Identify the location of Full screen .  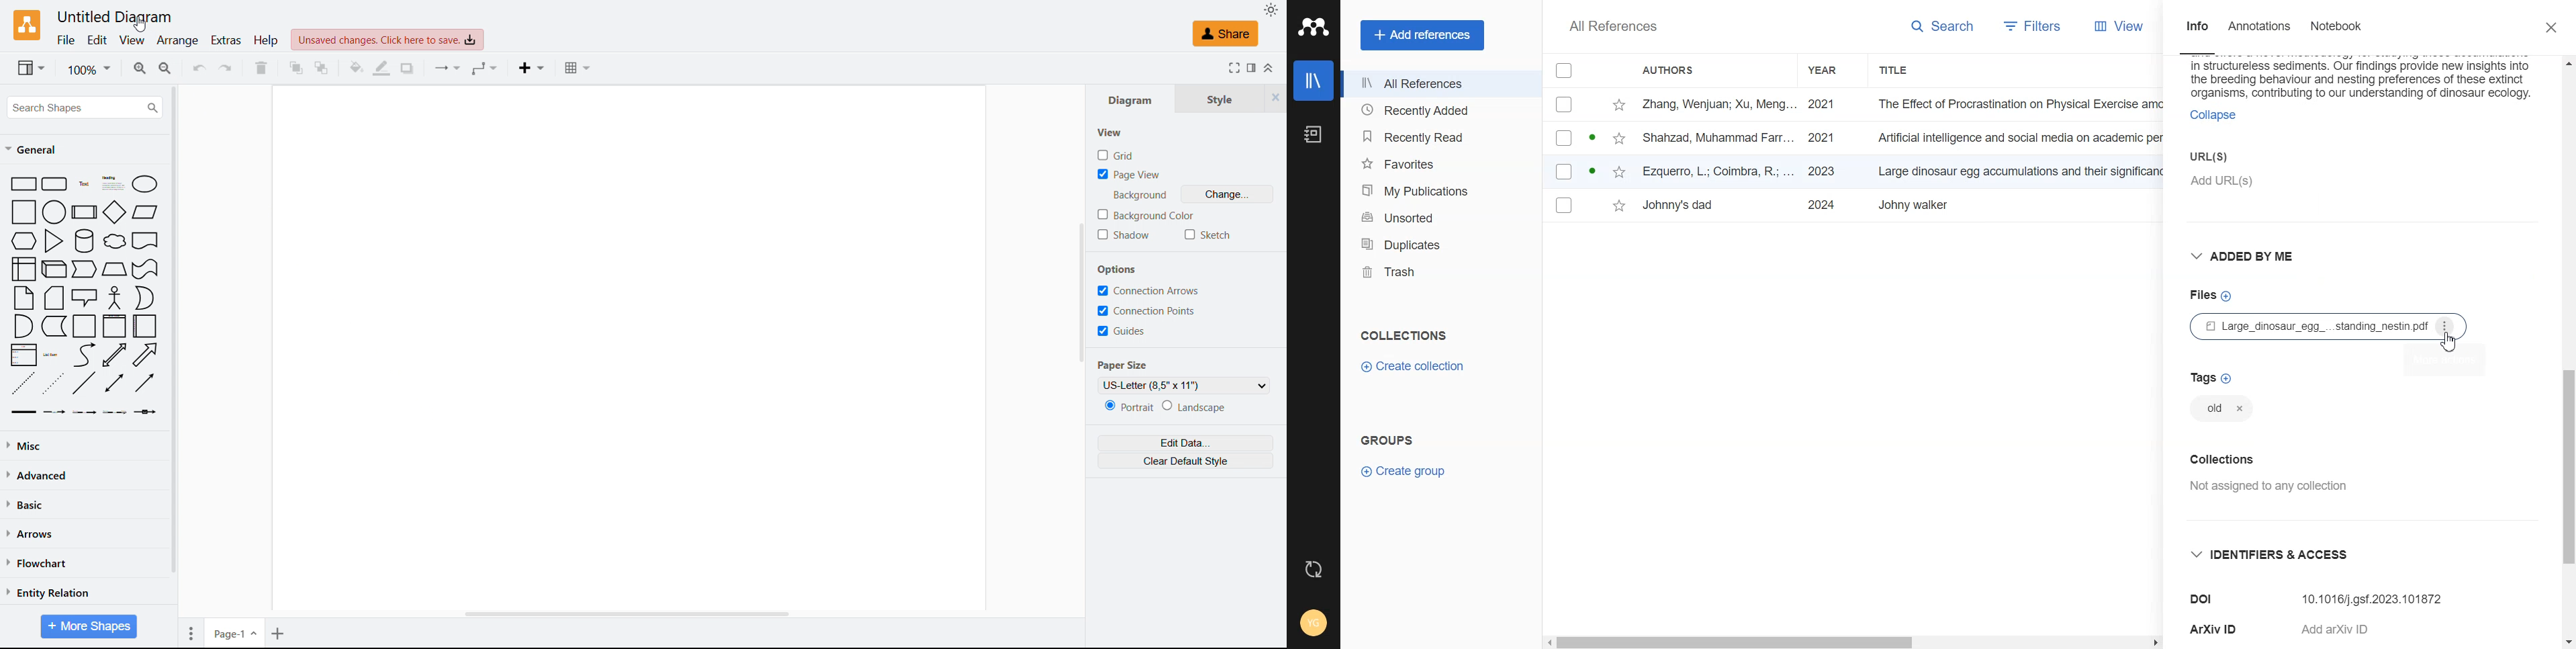
(1234, 68).